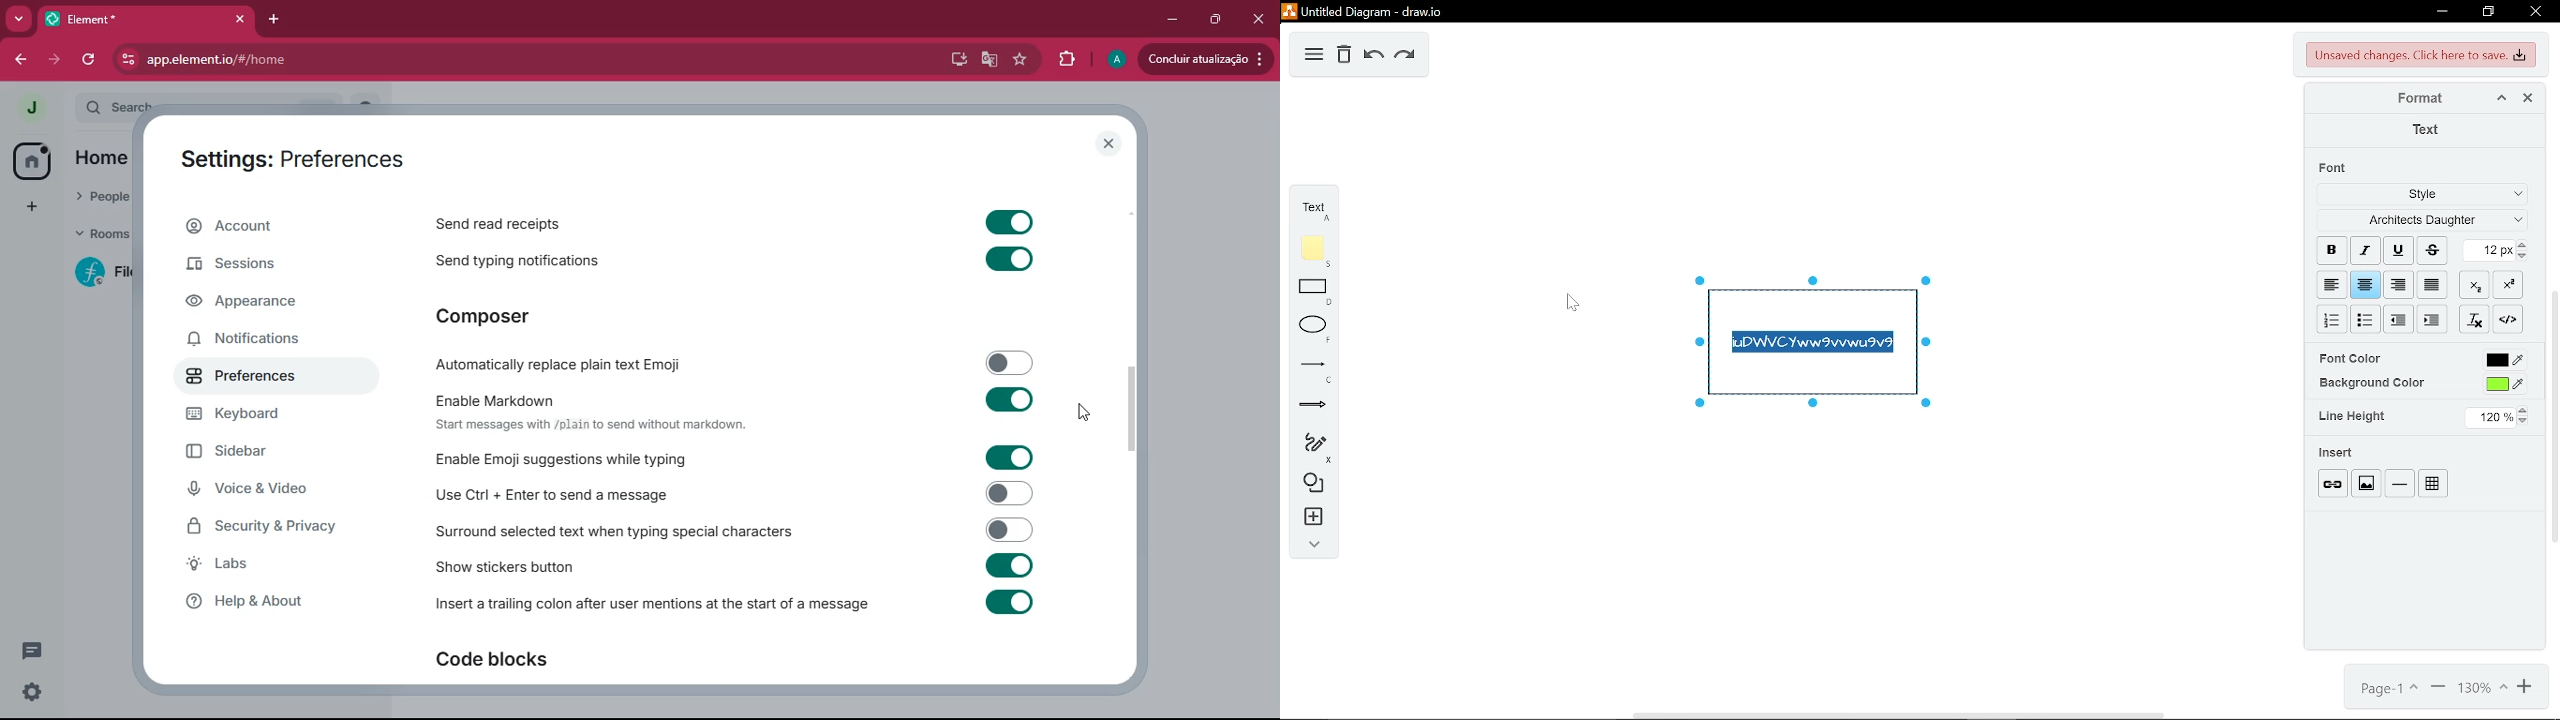  What do you see at coordinates (506, 569) in the screenshot?
I see `show stickers button` at bounding box center [506, 569].